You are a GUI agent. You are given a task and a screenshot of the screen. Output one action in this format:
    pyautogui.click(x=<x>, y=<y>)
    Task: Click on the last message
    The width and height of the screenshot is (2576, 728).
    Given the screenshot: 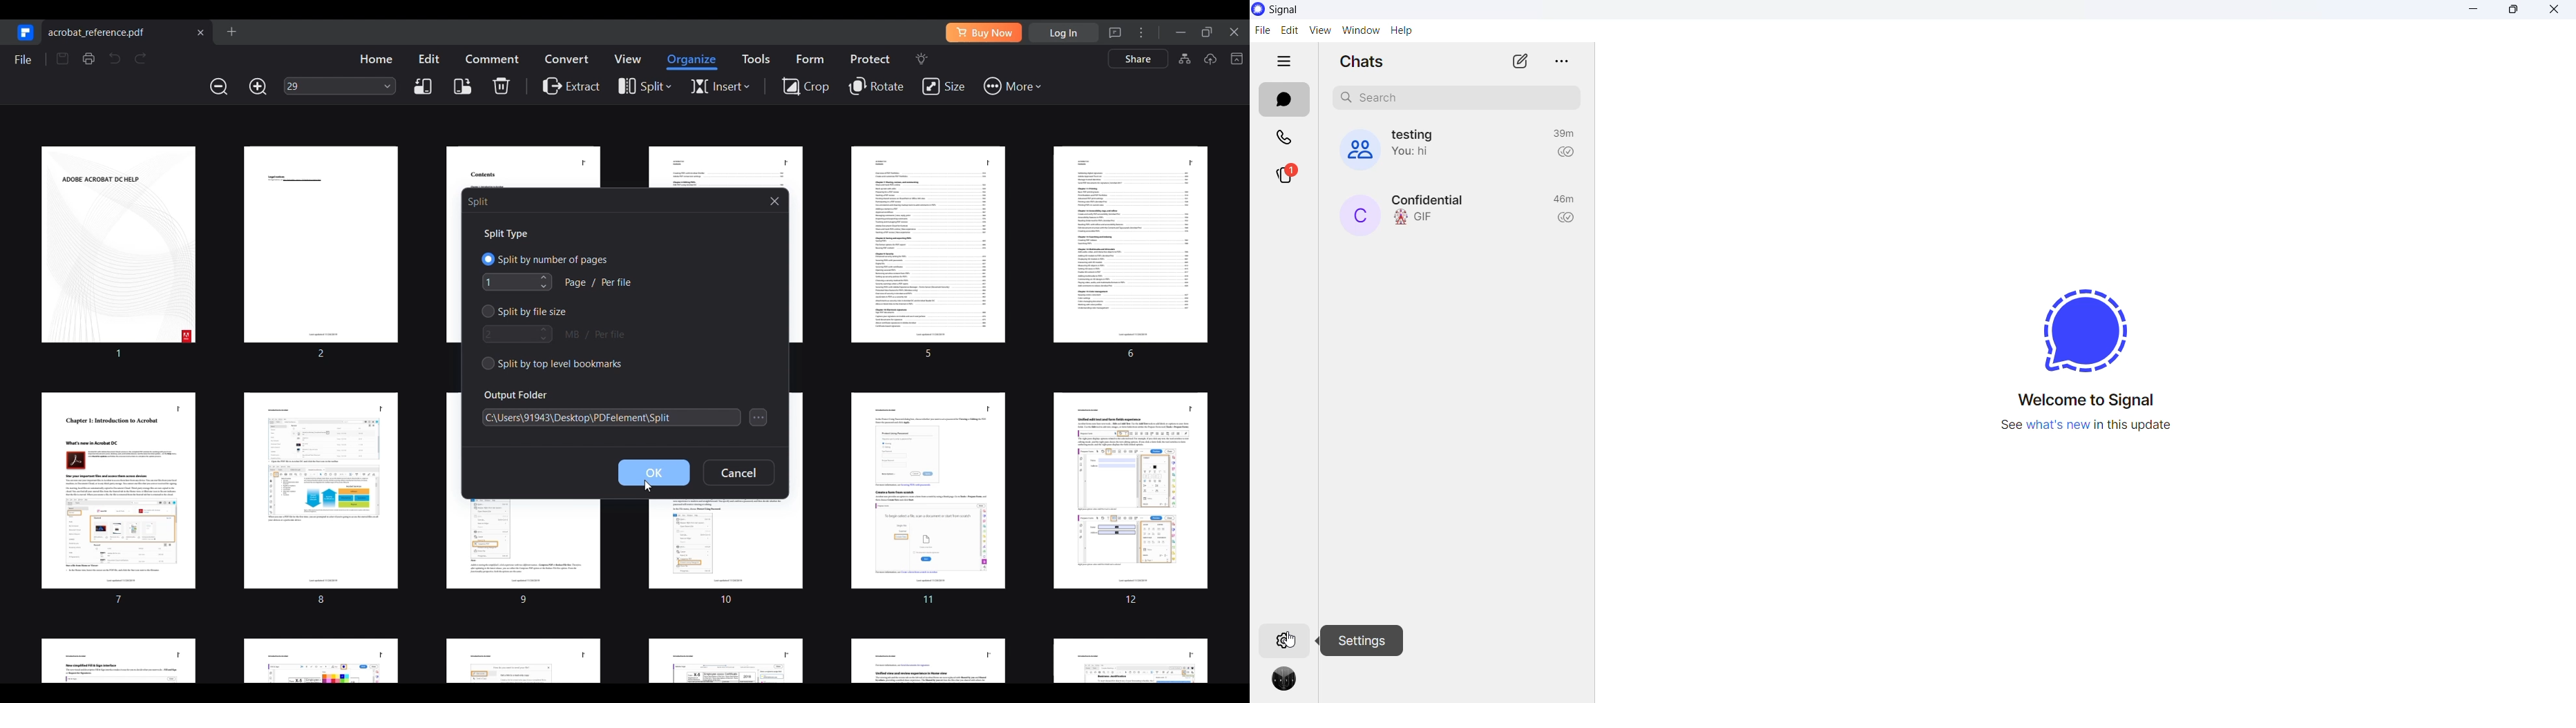 What is the action you would take?
    pyautogui.click(x=1418, y=218)
    